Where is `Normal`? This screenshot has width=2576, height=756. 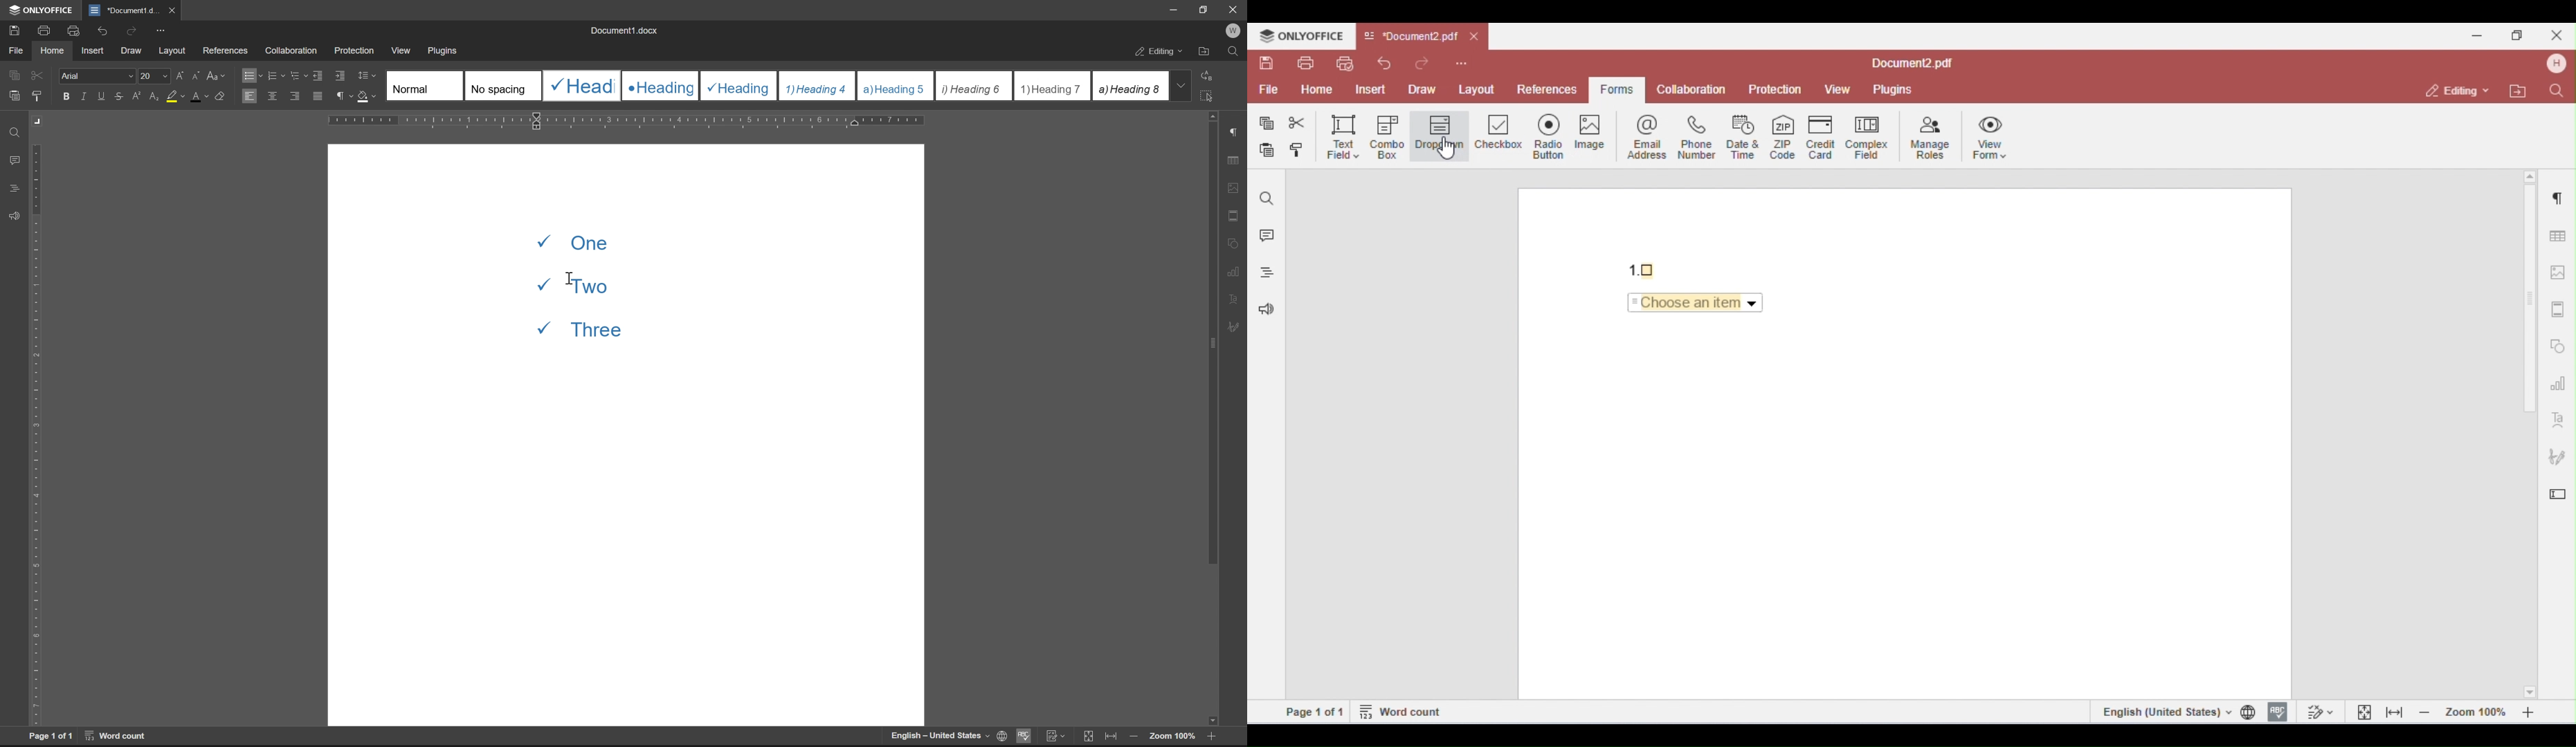 Normal is located at coordinates (425, 85).